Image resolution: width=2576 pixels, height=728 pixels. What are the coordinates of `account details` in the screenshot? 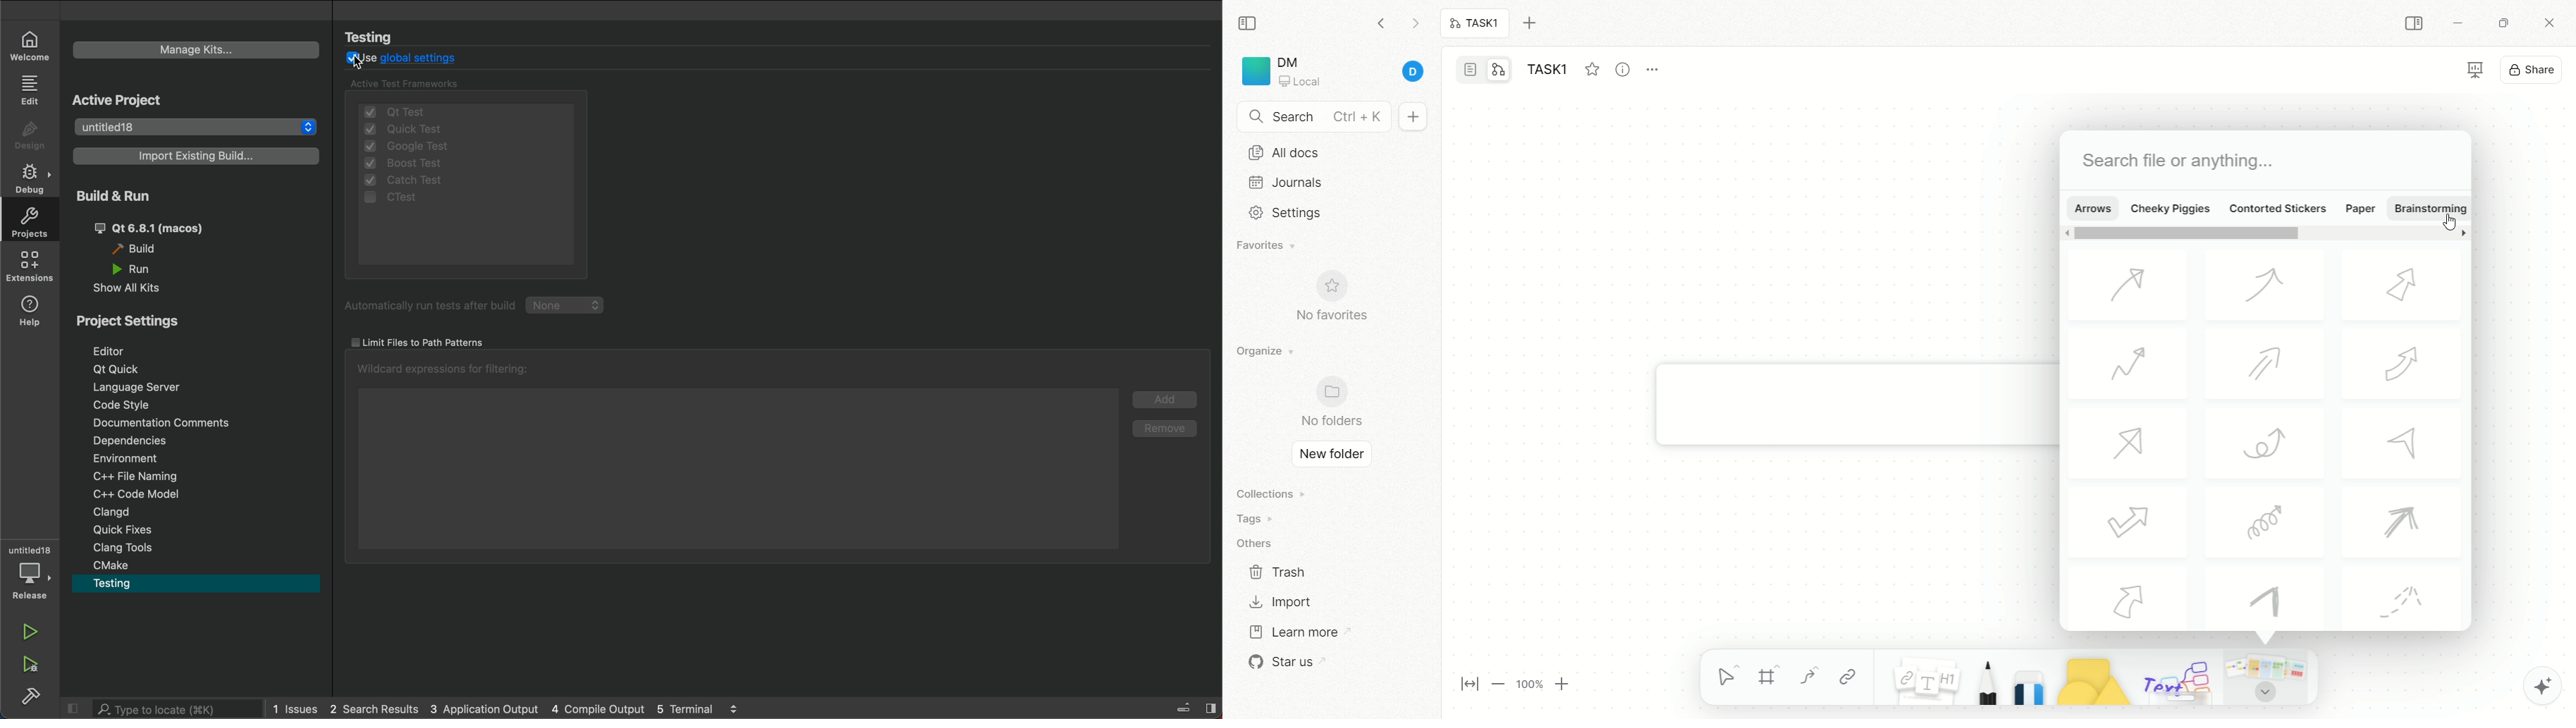 It's located at (1354, 73).